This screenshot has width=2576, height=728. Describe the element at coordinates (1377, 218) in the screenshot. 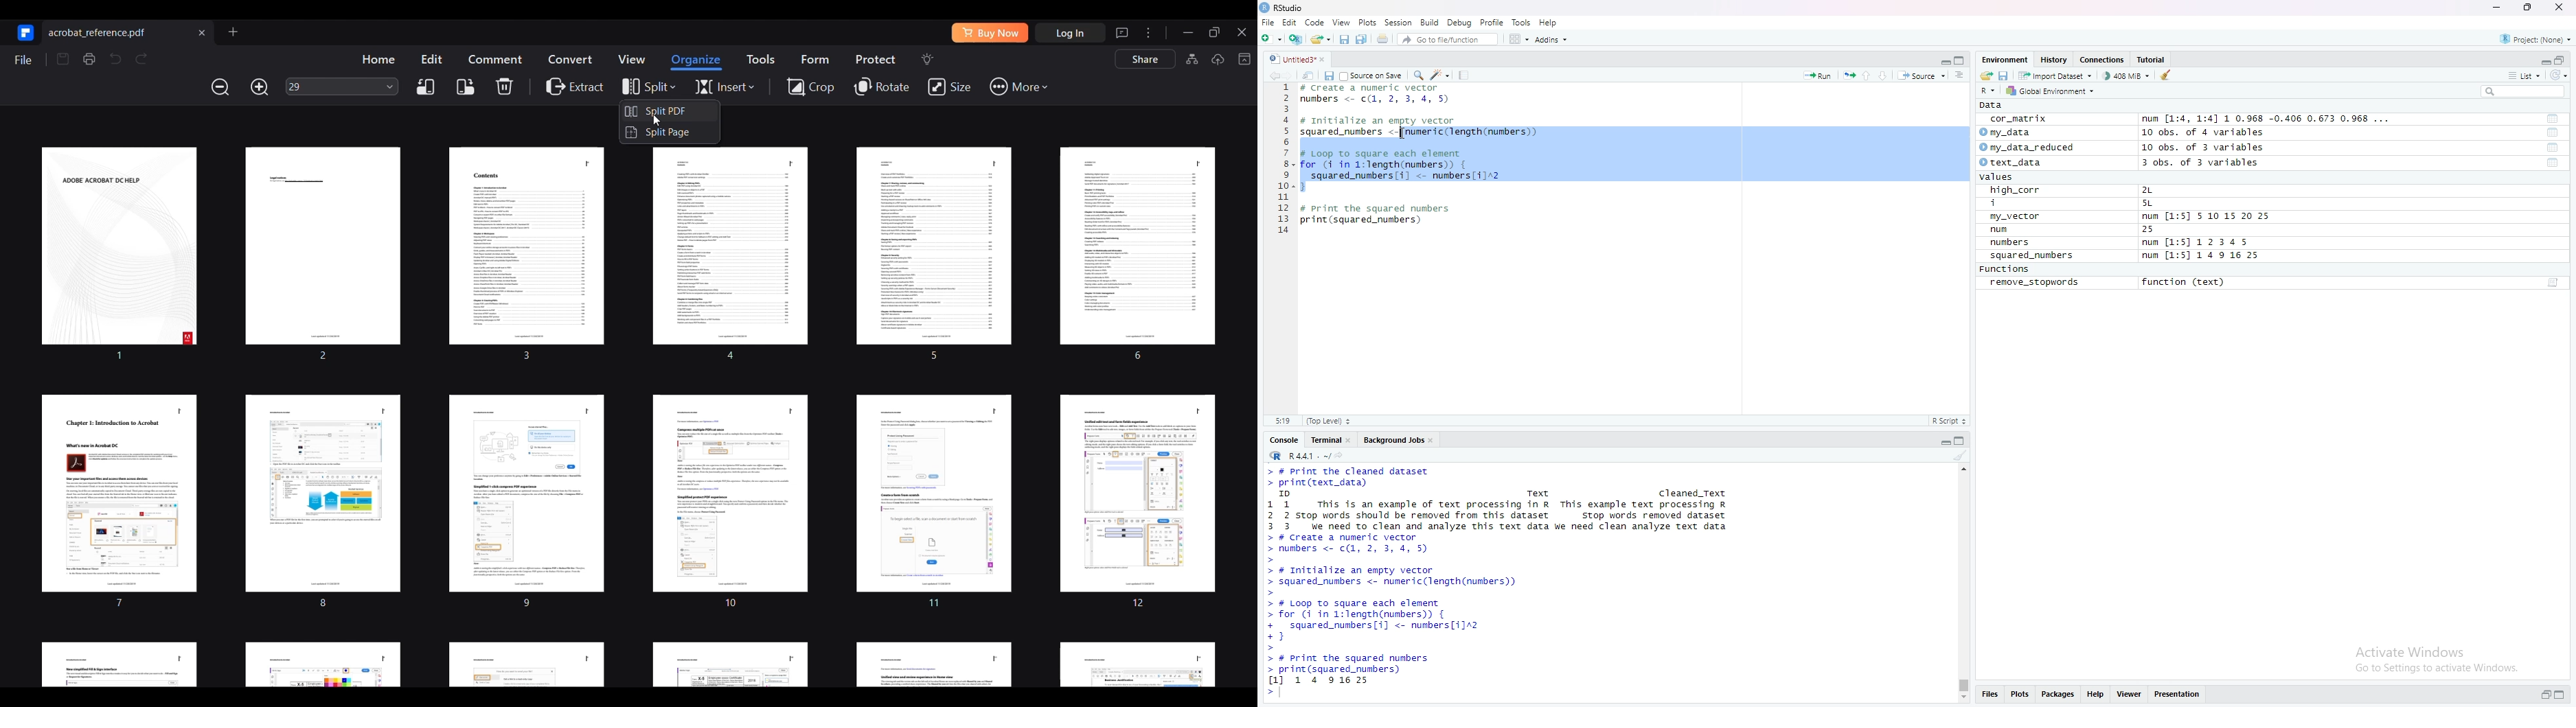

I see `# Print the squared numbers
print (squared_nunbers)` at that location.